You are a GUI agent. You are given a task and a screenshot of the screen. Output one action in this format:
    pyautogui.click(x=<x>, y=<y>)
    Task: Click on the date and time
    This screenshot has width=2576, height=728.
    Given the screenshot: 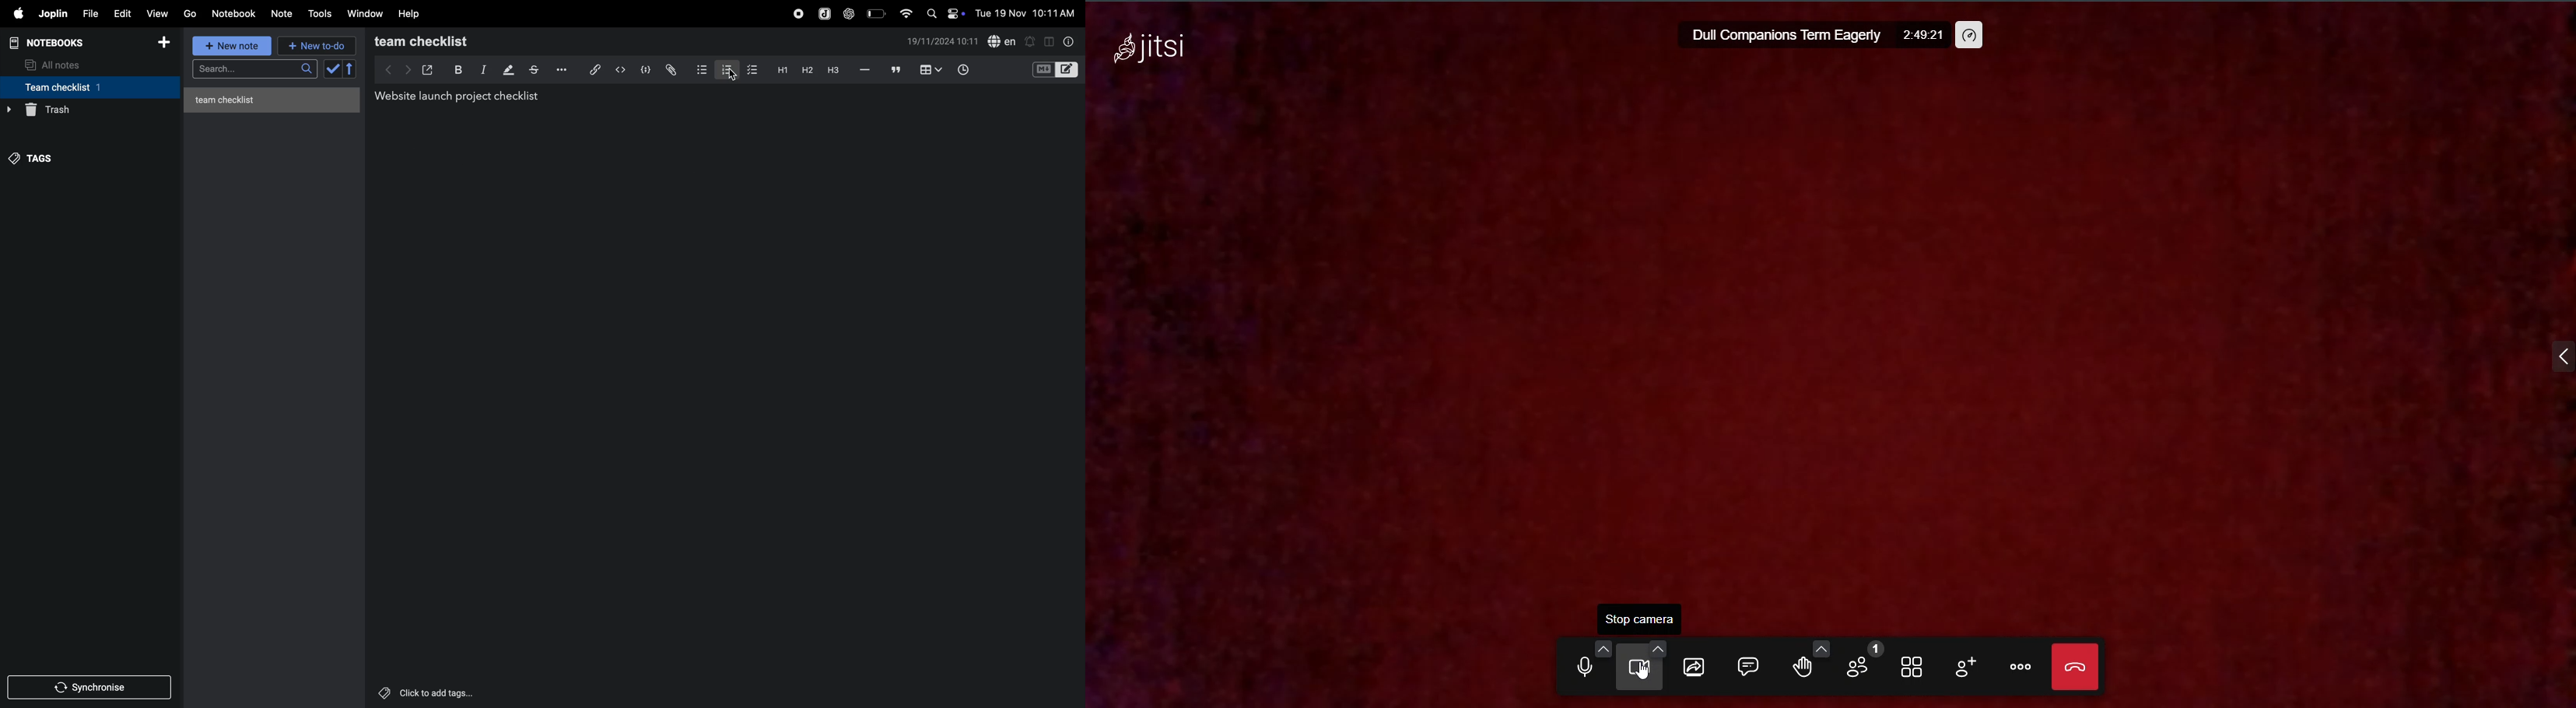 What is the action you would take?
    pyautogui.click(x=943, y=43)
    